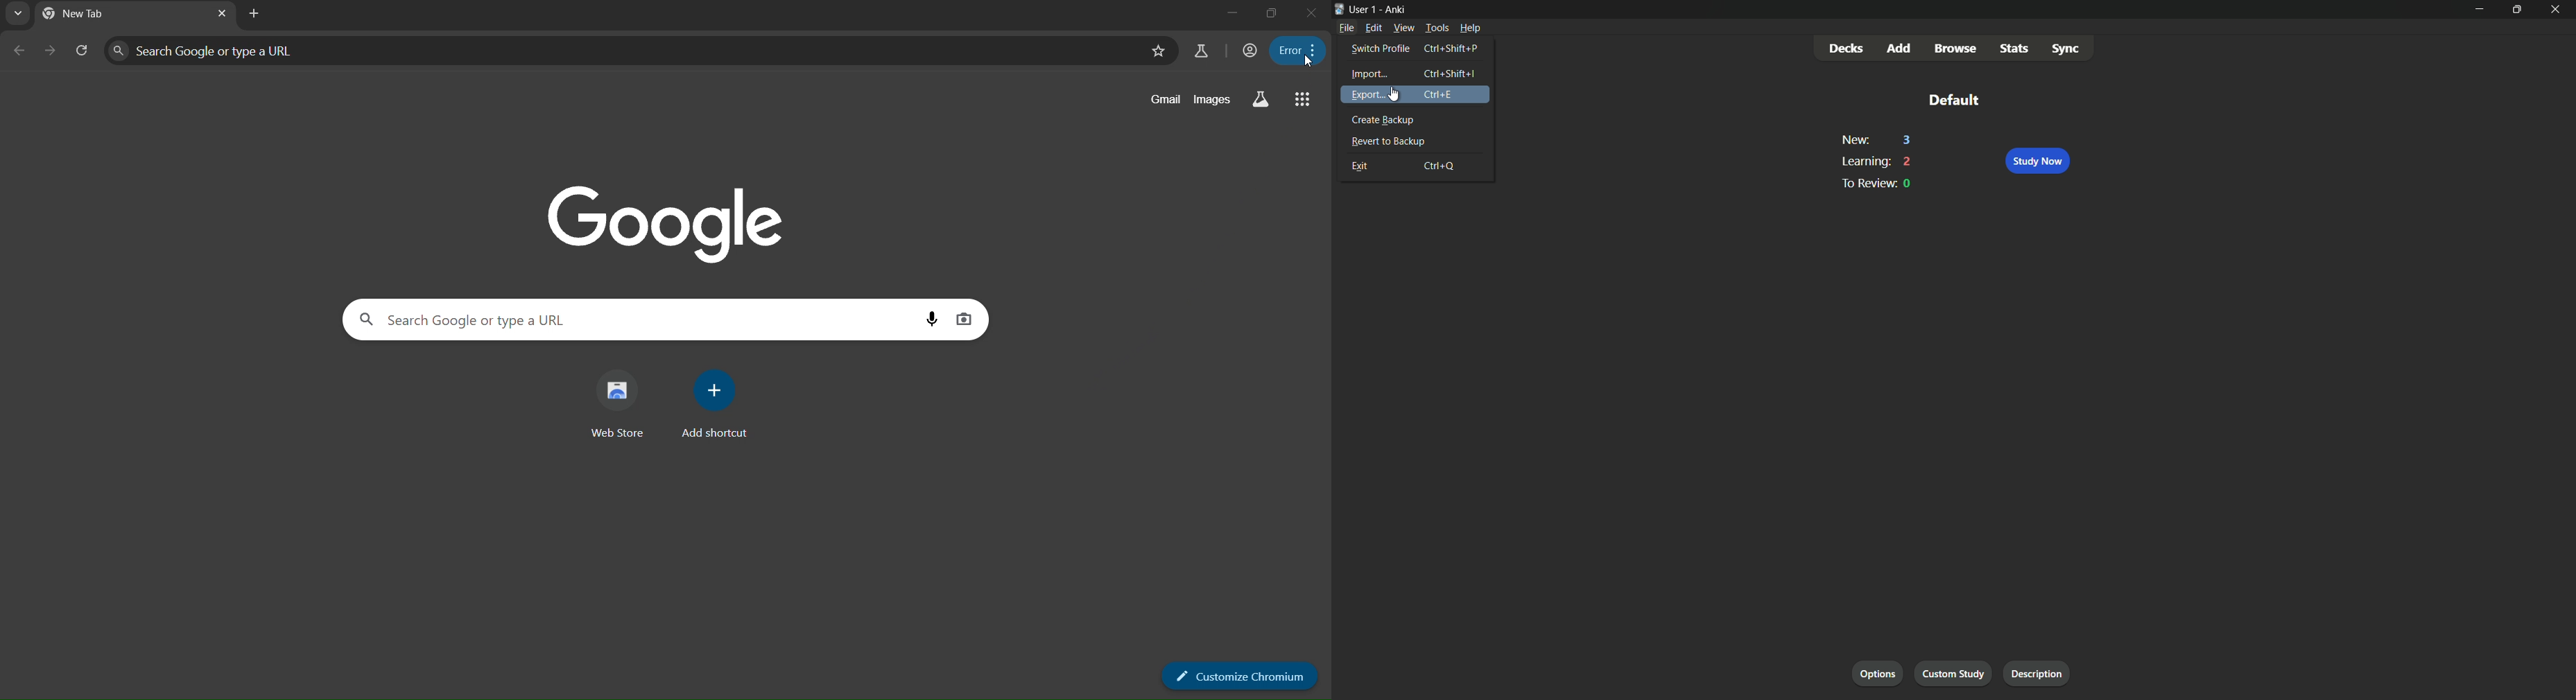 The width and height of the screenshot is (2576, 700). What do you see at coordinates (1373, 28) in the screenshot?
I see `edit menu` at bounding box center [1373, 28].